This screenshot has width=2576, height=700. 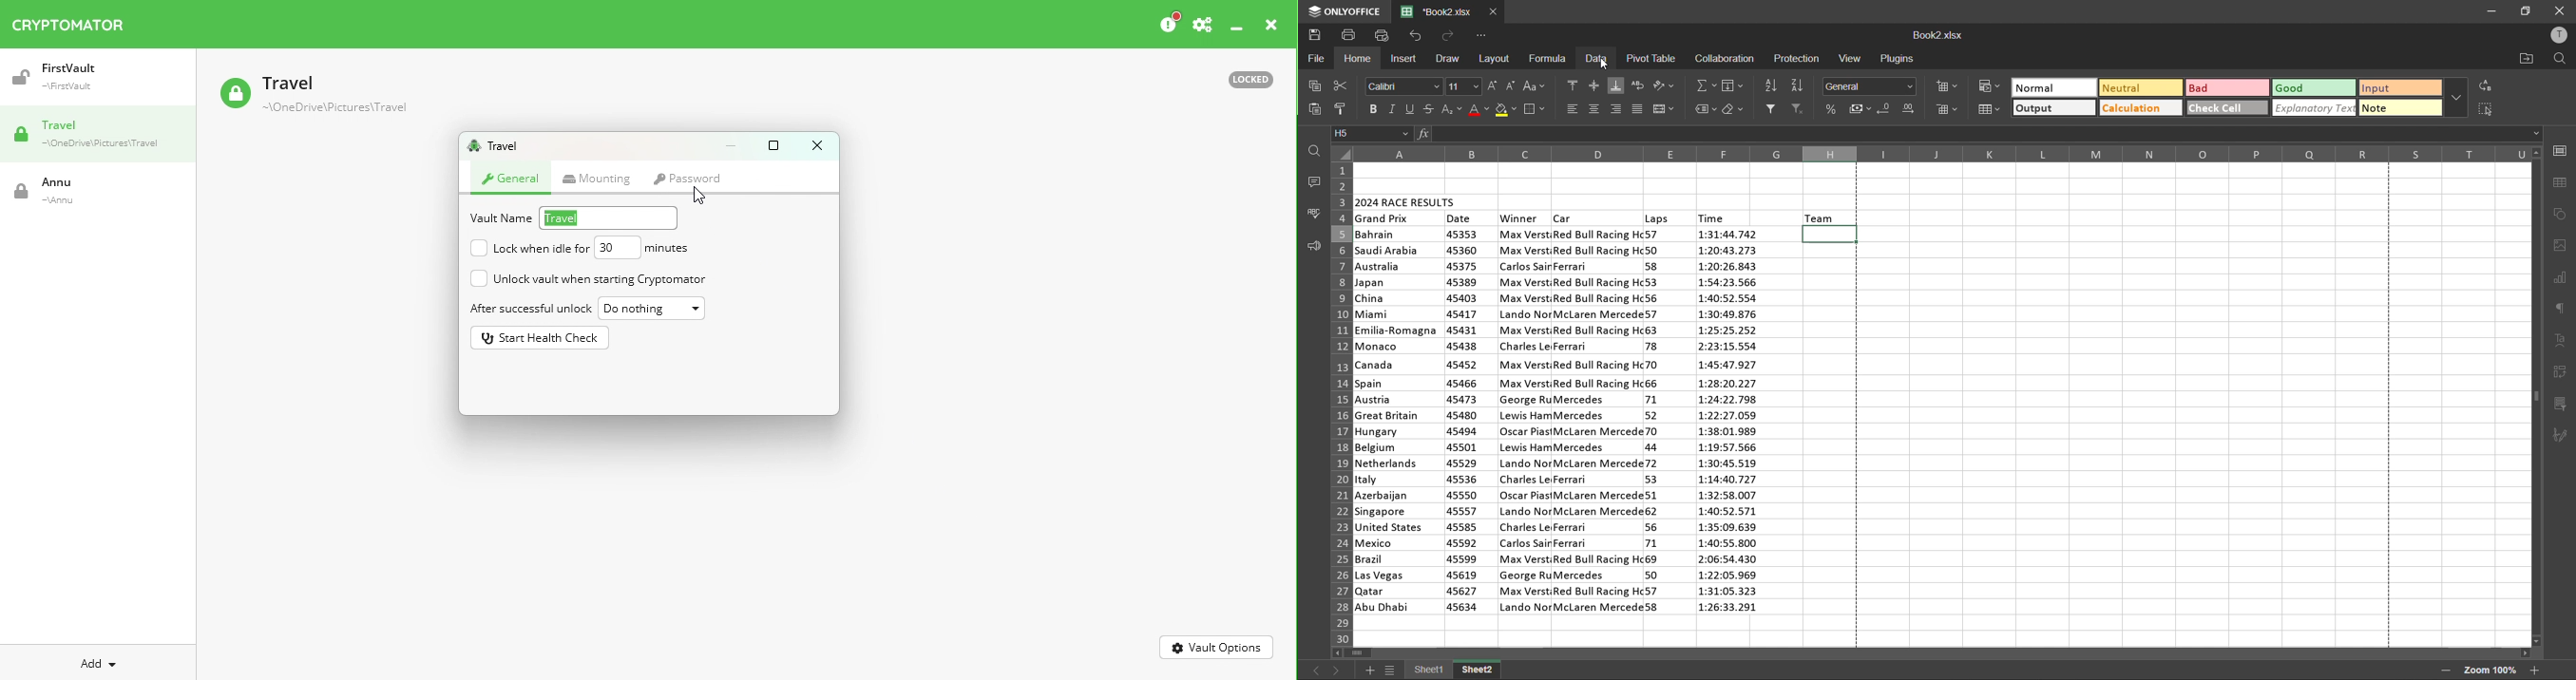 I want to click on replace, so click(x=2487, y=85).